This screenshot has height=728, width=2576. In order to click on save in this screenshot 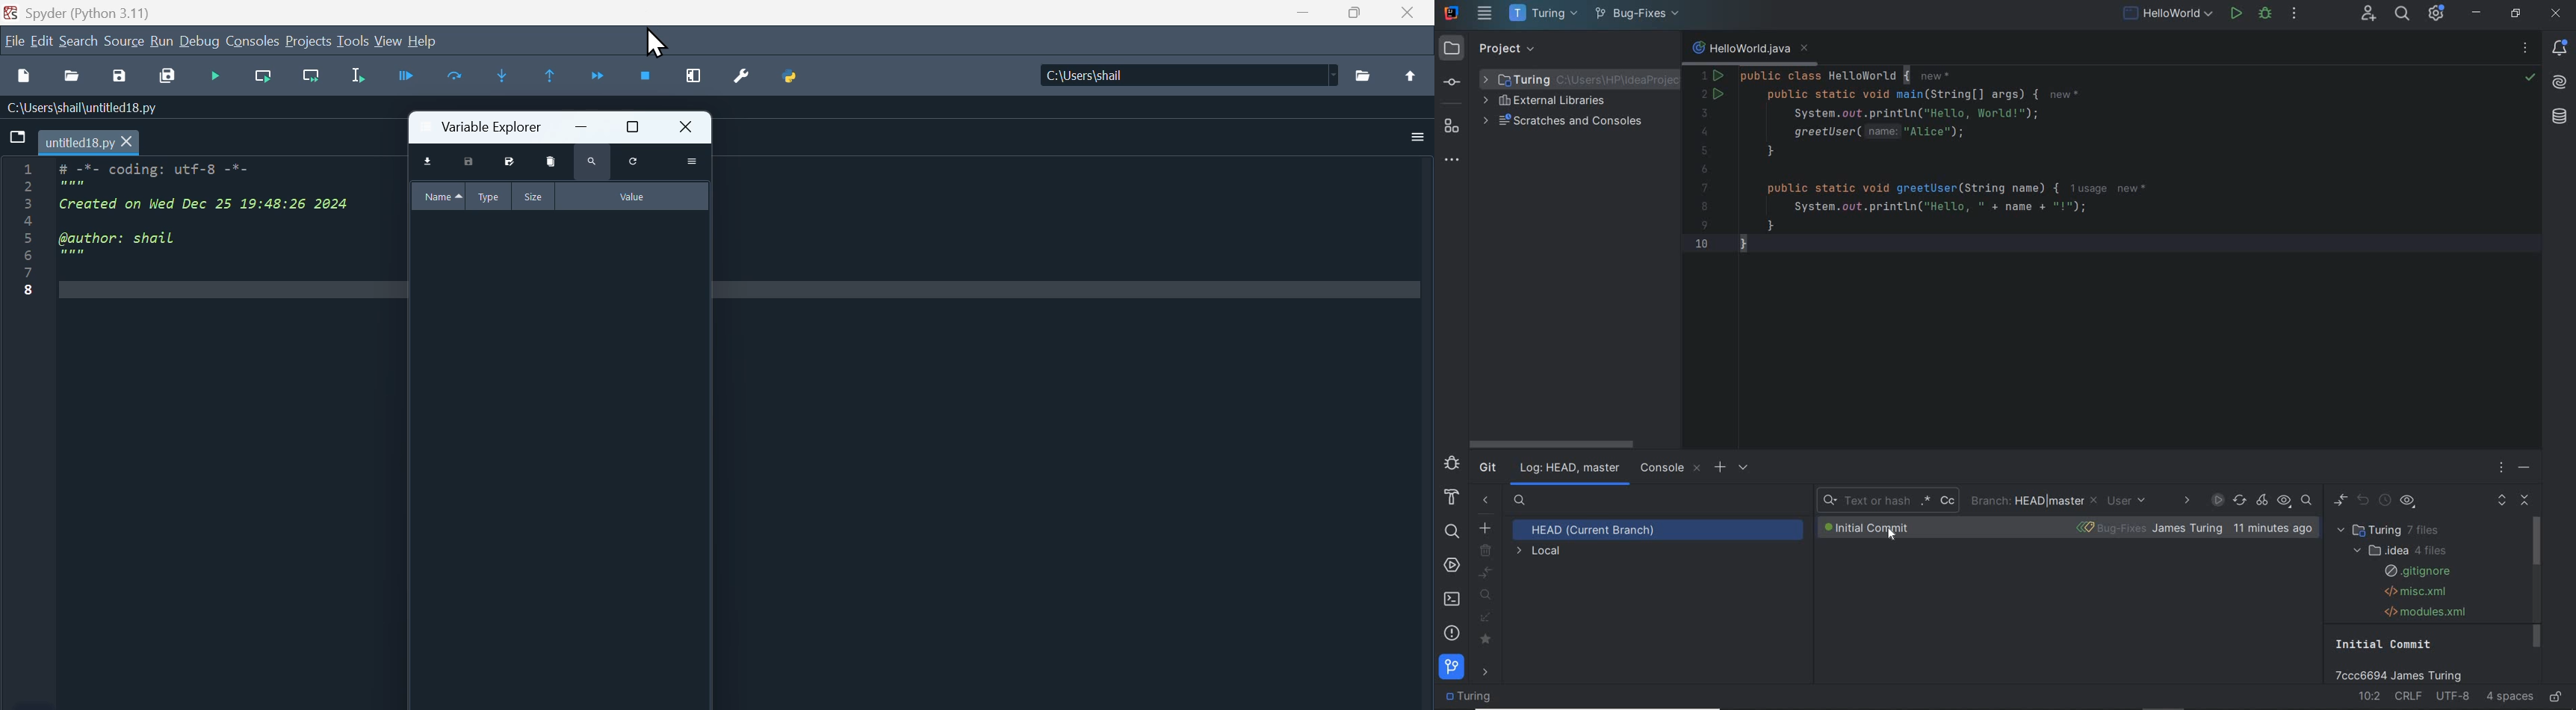, I will do `click(469, 163)`.